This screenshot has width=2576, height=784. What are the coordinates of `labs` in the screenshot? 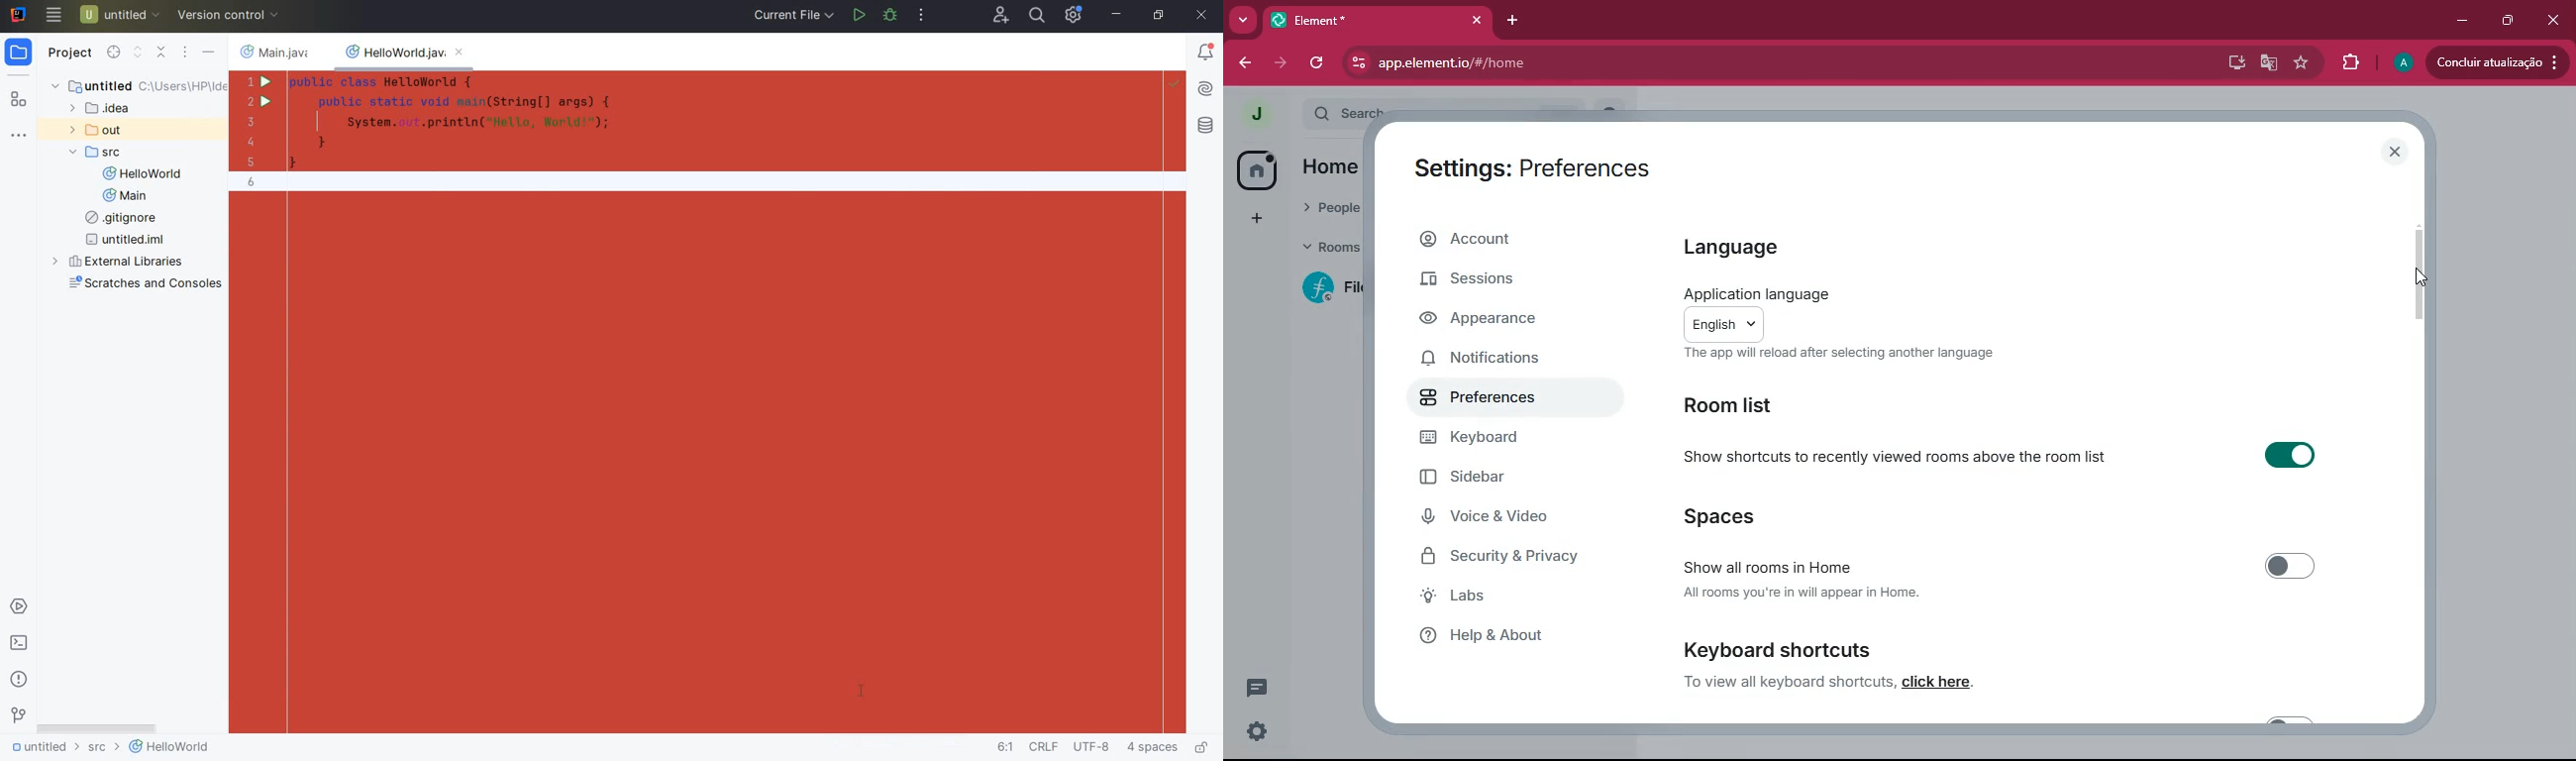 It's located at (1493, 600).